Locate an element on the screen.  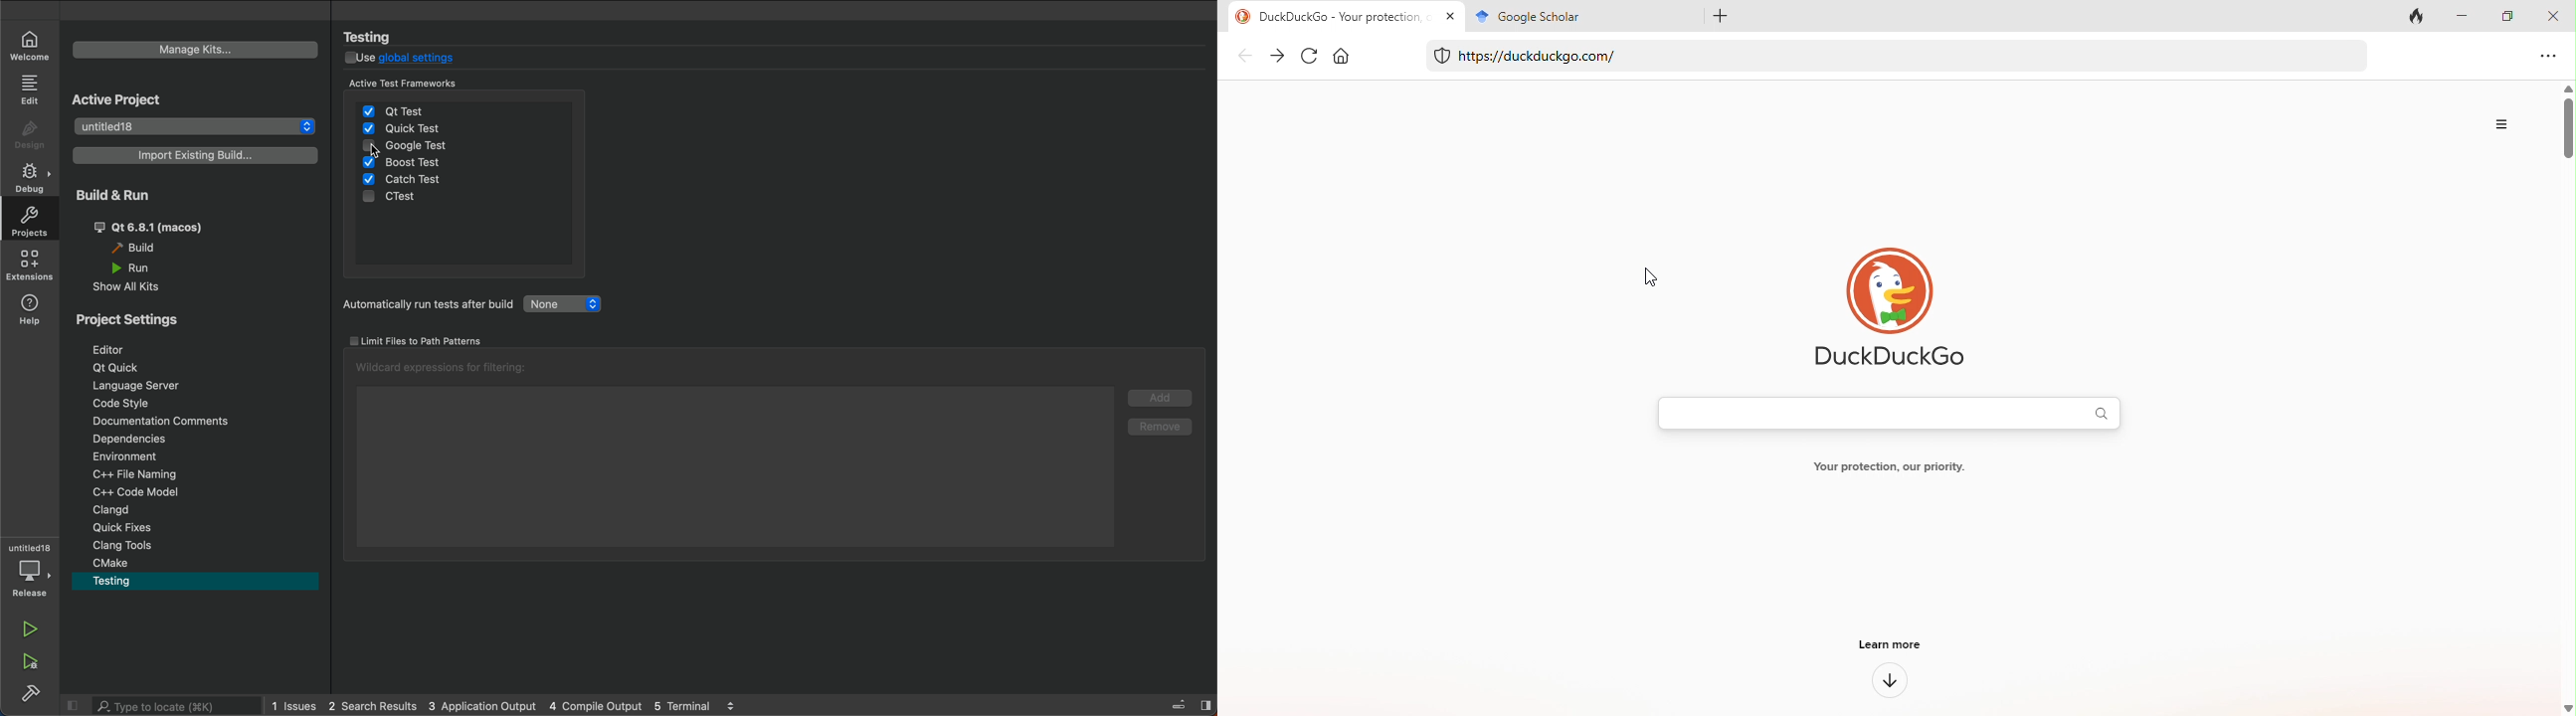
title is located at coordinates (1344, 16).